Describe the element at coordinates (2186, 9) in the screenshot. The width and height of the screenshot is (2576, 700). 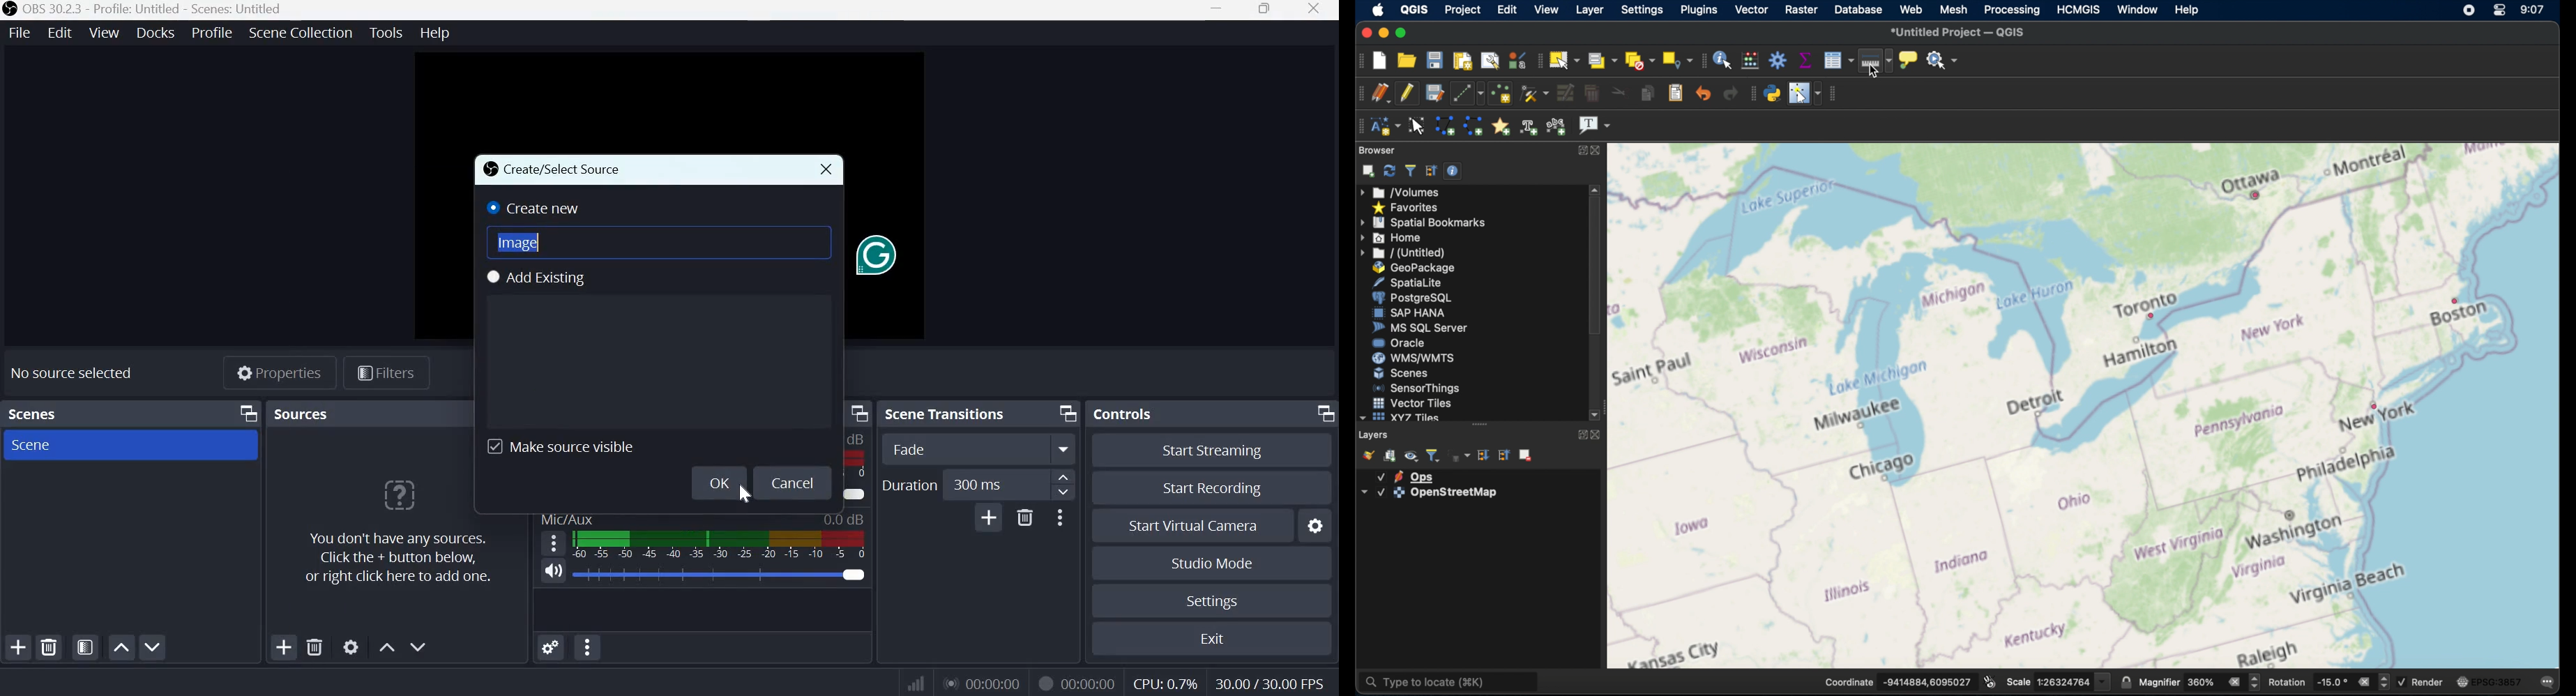
I see `help` at that location.